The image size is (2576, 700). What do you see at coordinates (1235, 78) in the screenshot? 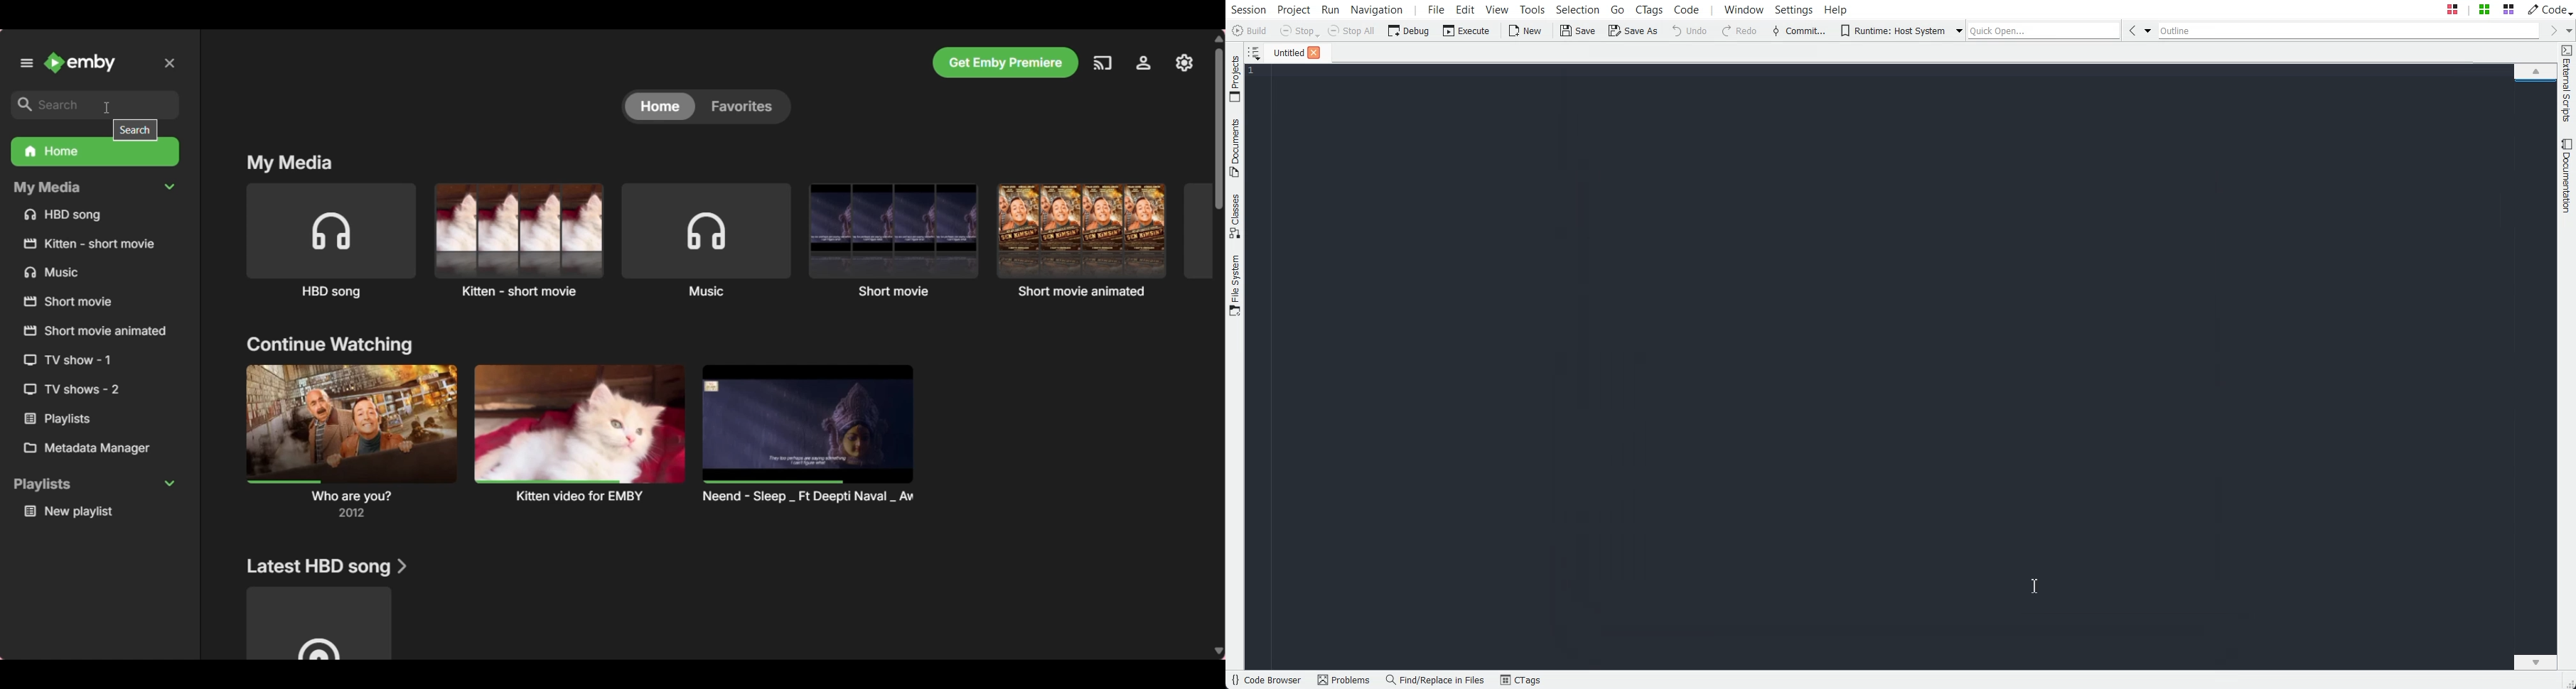
I see `Project` at bounding box center [1235, 78].